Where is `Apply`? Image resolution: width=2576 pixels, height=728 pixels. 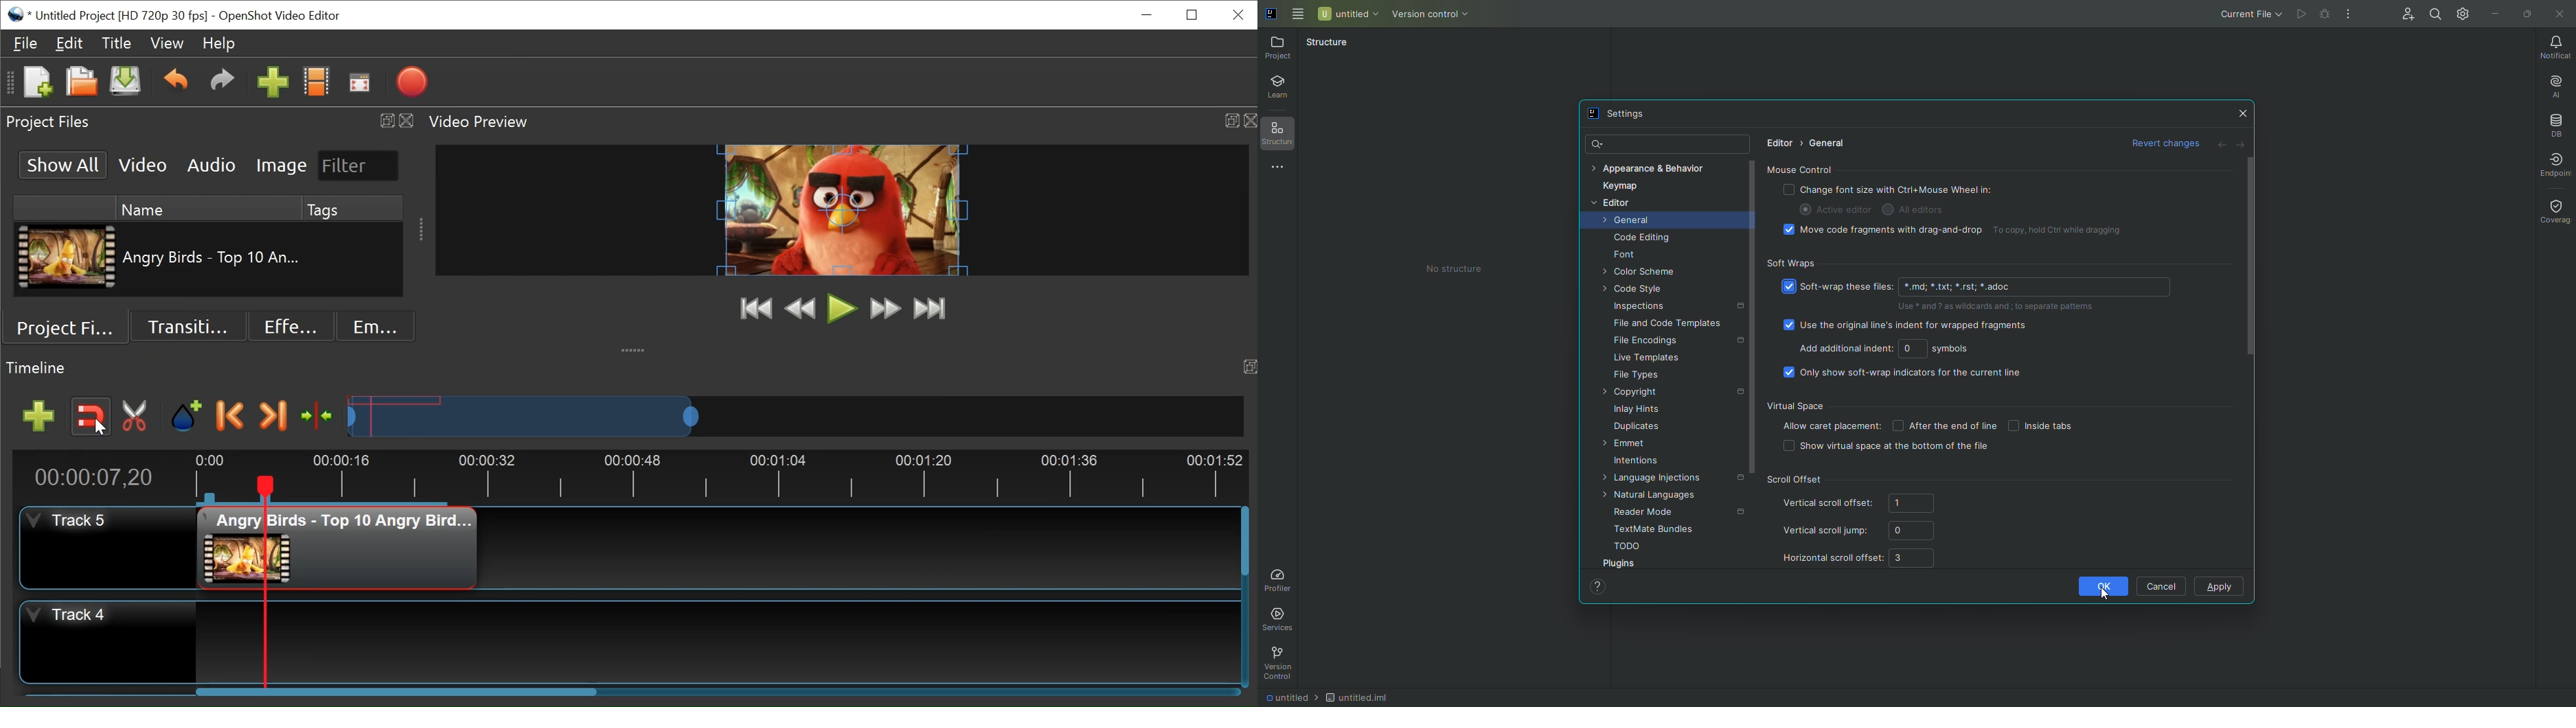 Apply is located at coordinates (2218, 588).